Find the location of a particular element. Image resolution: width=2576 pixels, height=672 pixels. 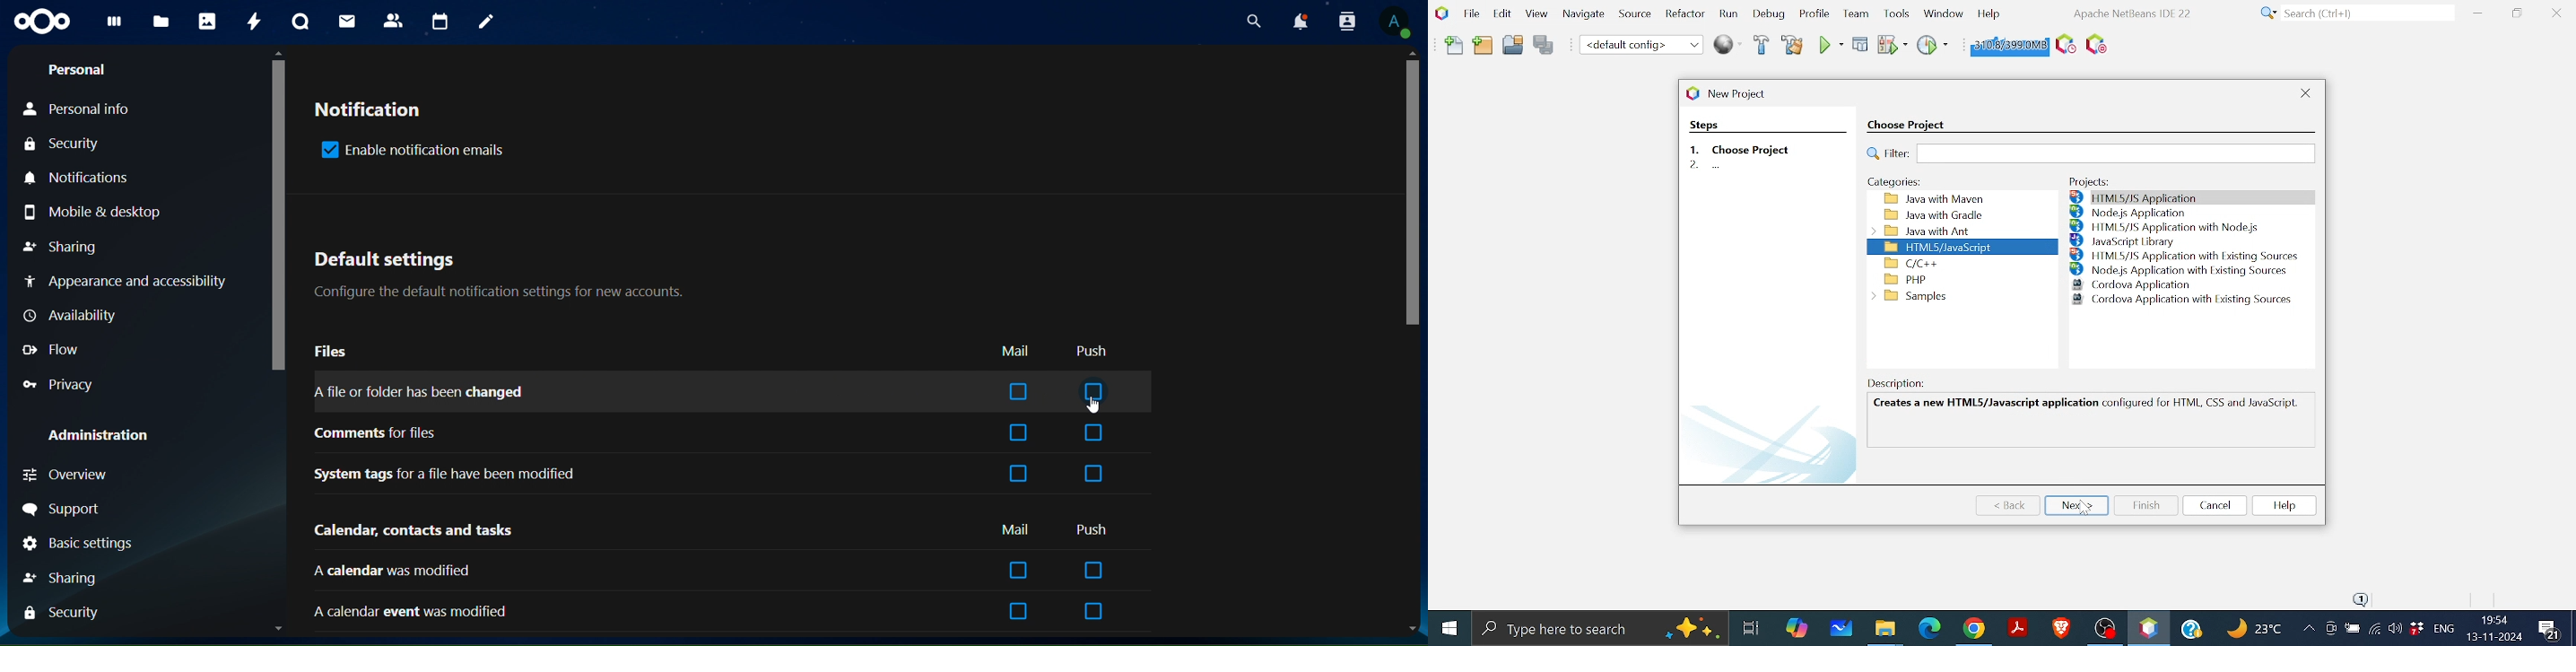

photos is located at coordinates (206, 22).